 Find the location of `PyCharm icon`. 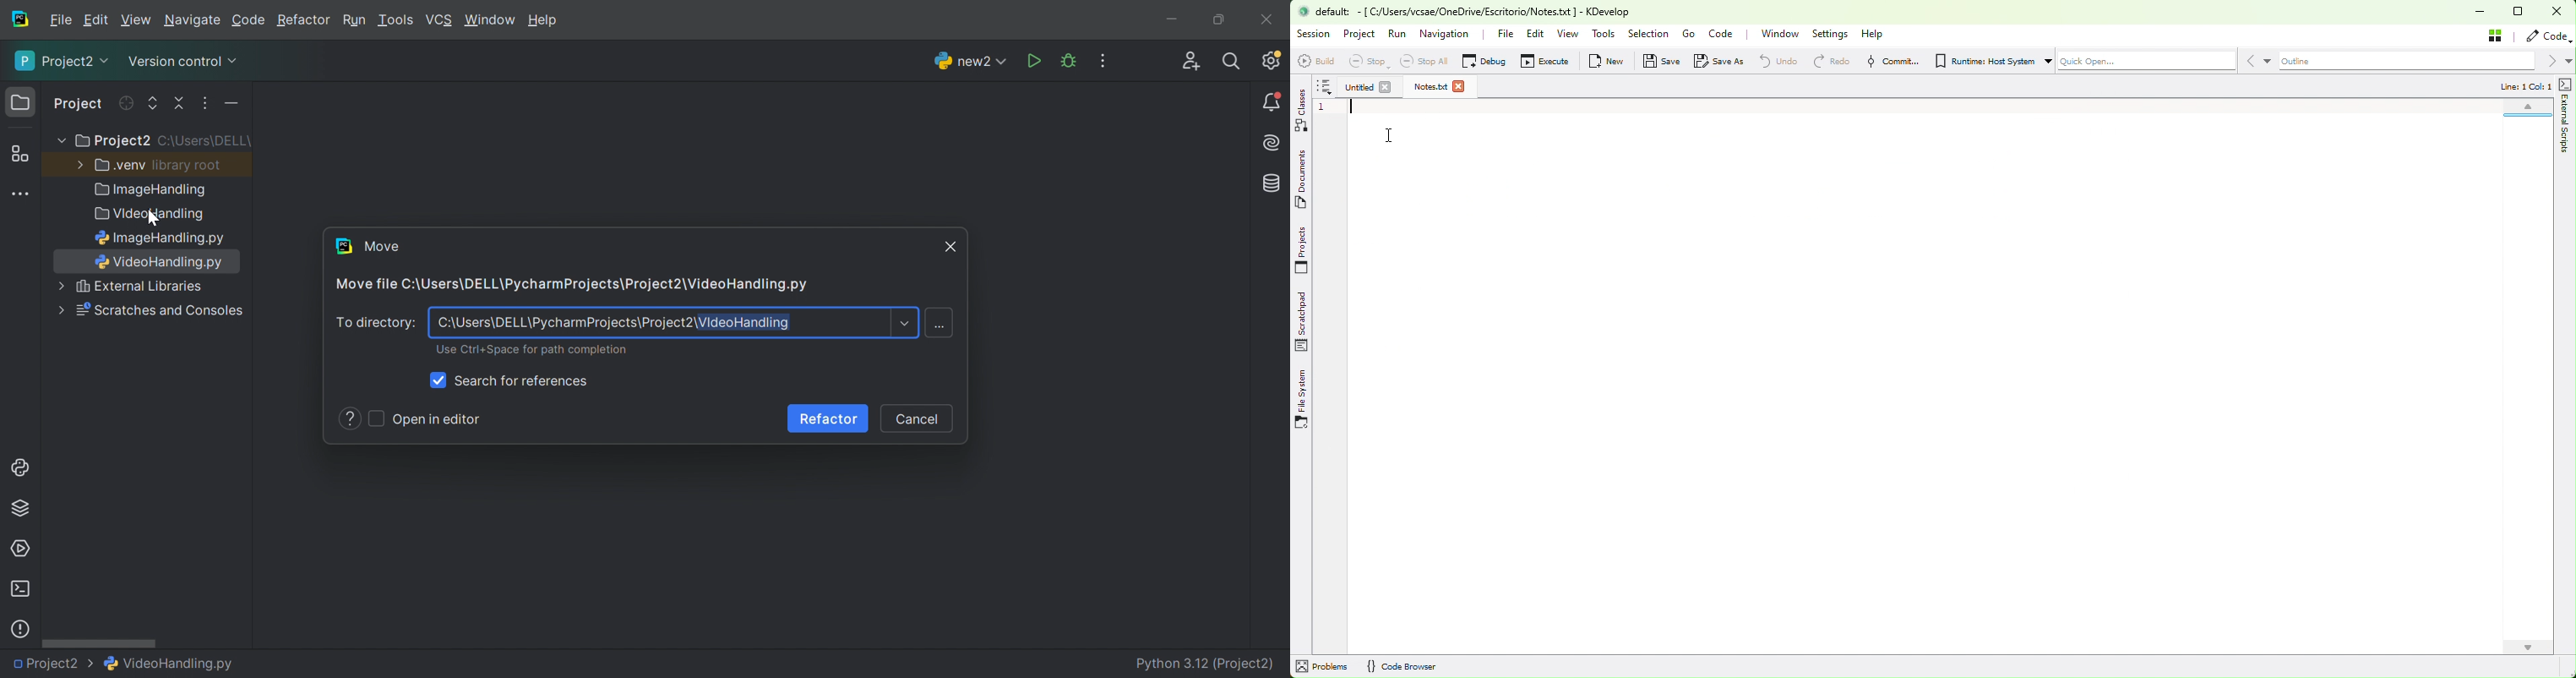

PyCharm icon is located at coordinates (19, 20).